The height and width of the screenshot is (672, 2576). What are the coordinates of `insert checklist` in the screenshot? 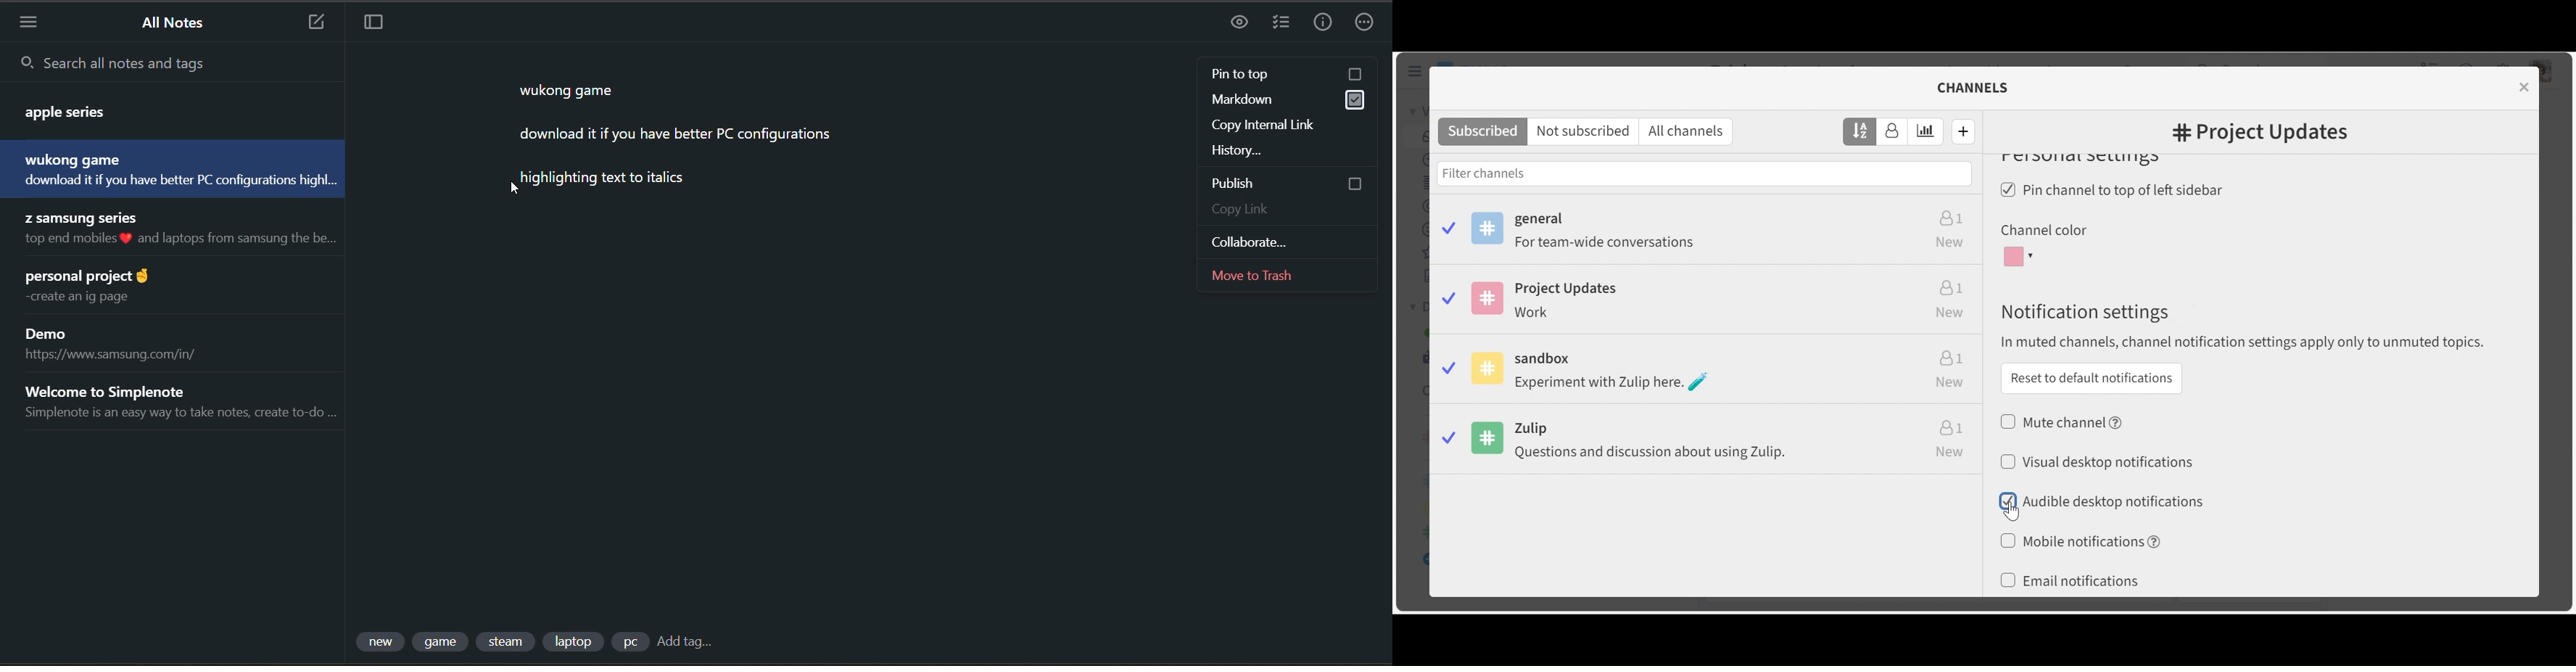 It's located at (1281, 23).